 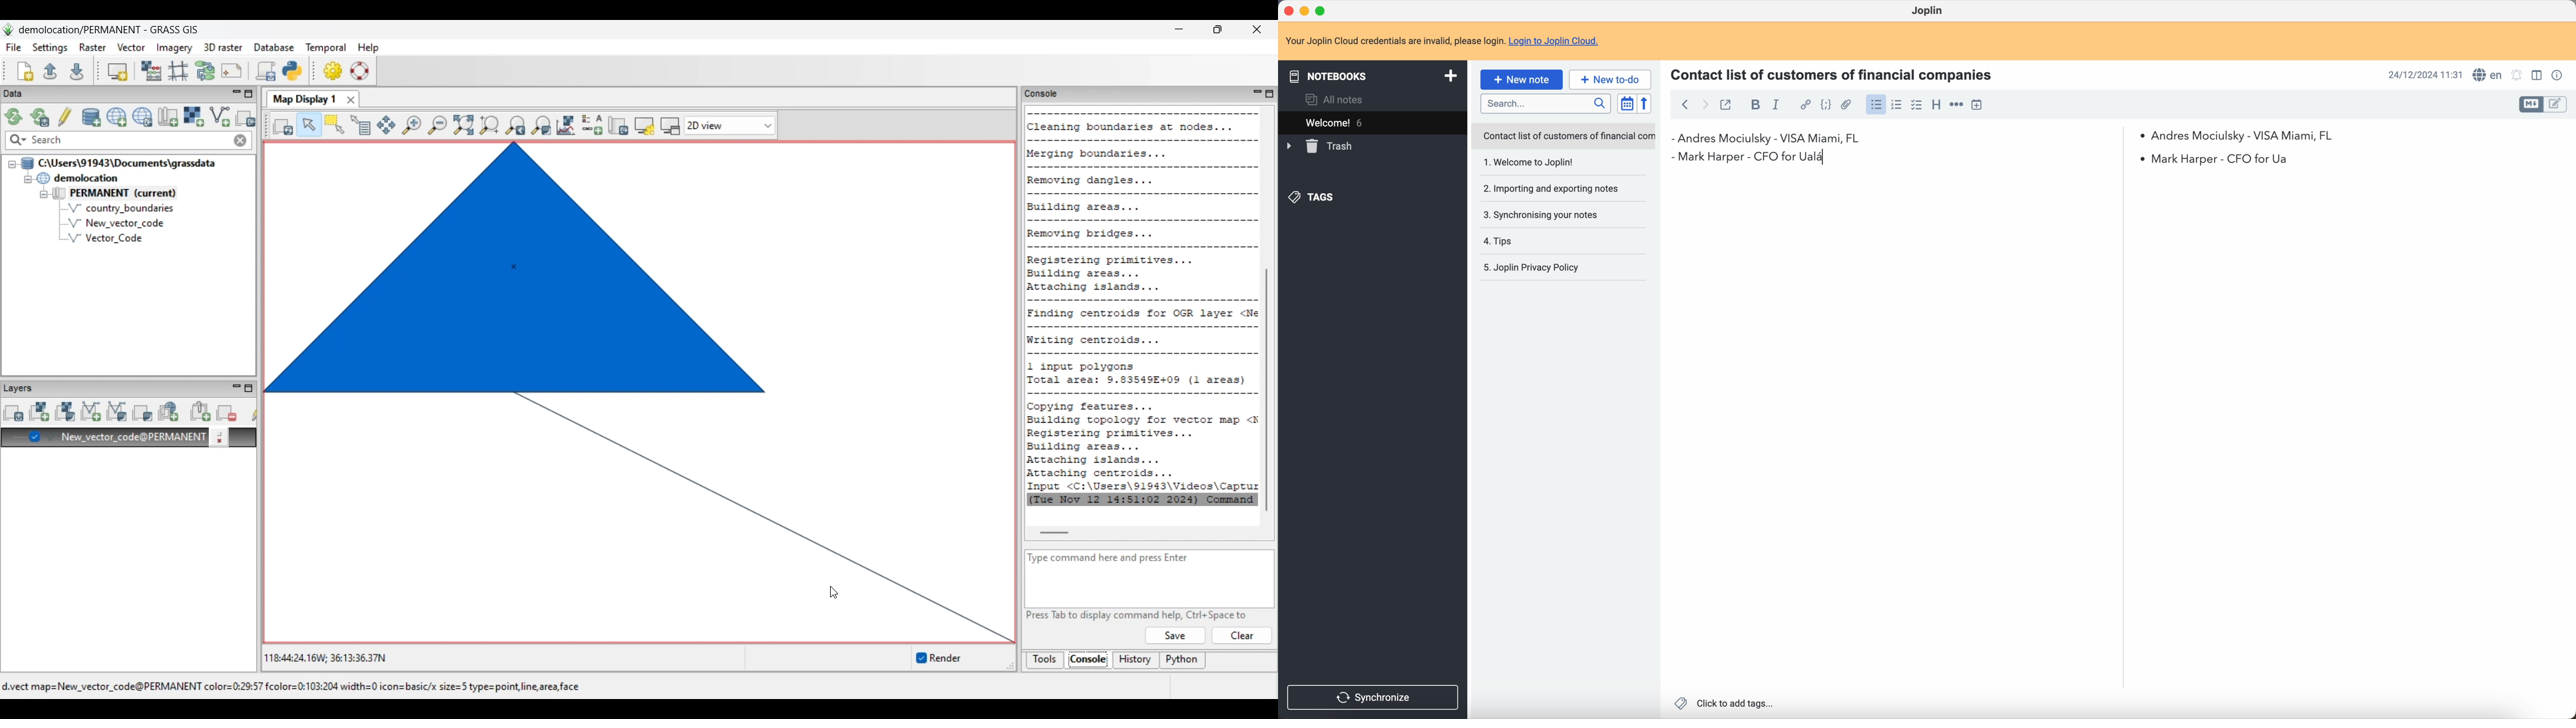 What do you see at coordinates (1314, 198) in the screenshot?
I see `tags` at bounding box center [1314, 198].